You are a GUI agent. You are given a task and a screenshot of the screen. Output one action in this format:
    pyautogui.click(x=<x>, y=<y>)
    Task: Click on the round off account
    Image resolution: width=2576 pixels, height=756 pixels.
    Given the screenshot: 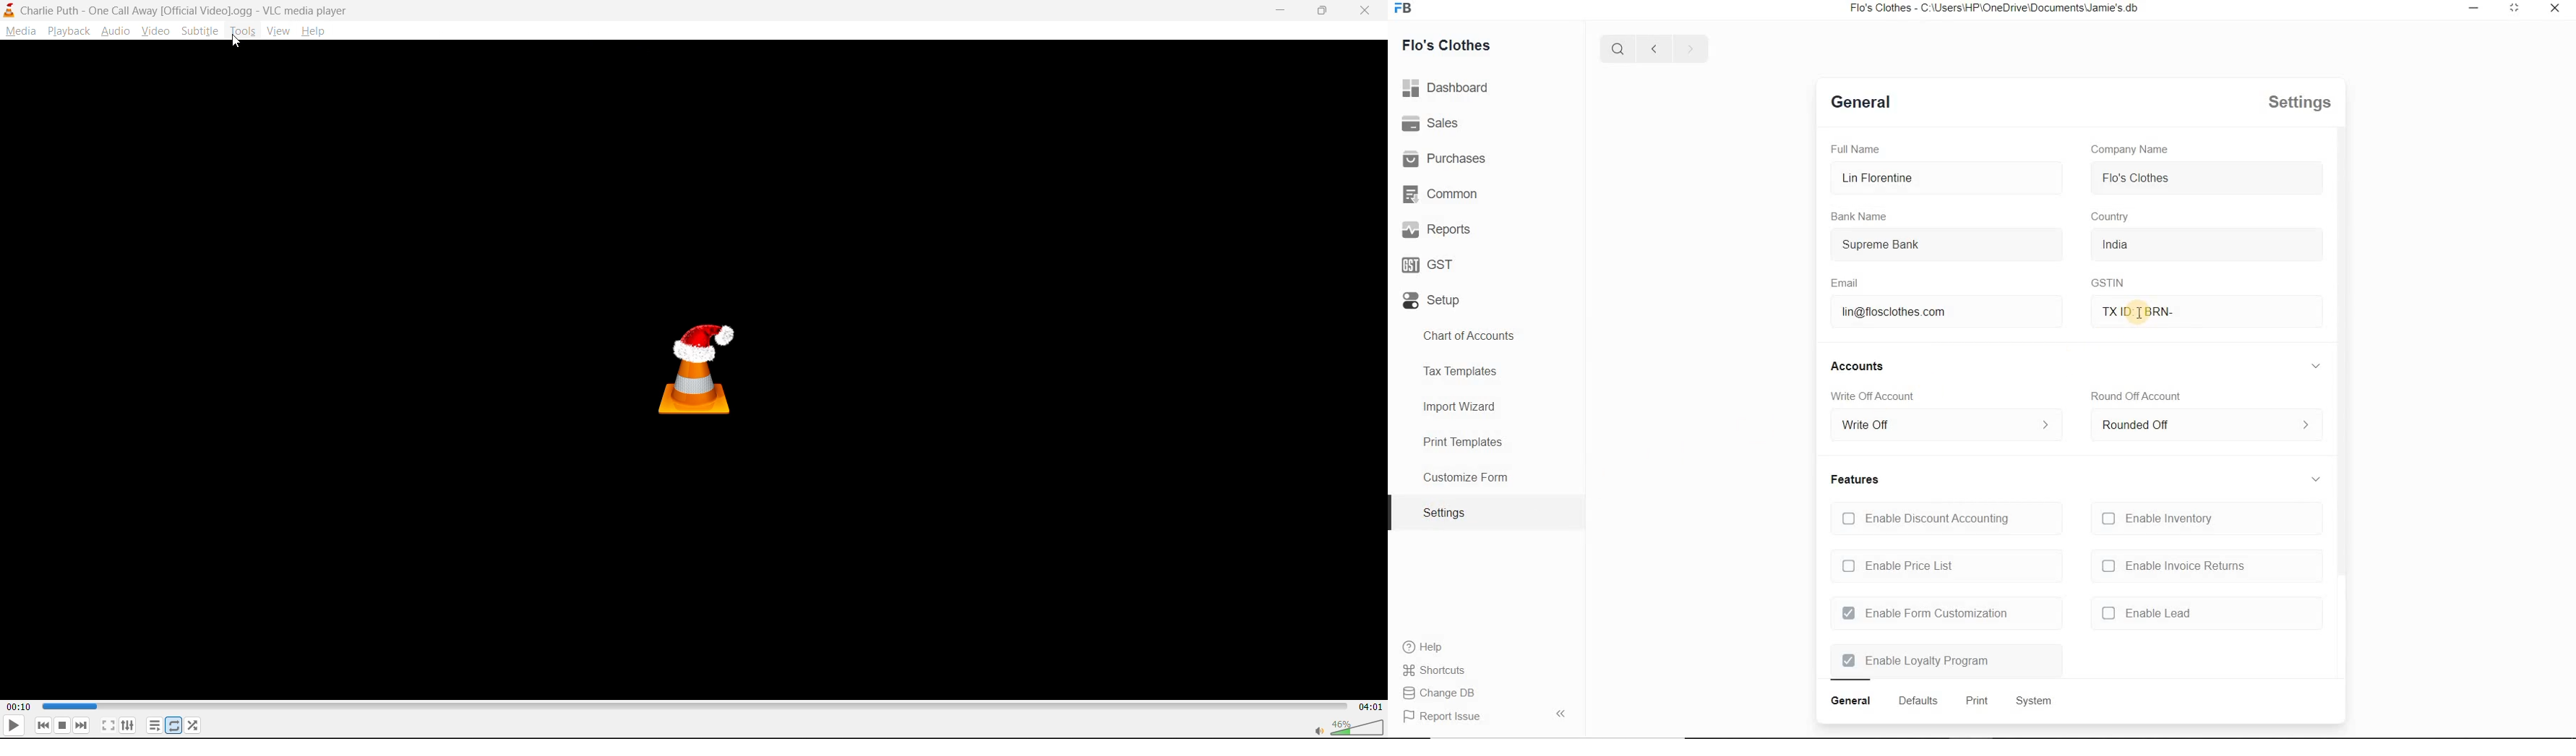 What is the action you would take?
    pyautogui.click(x=2136, y=396)
    